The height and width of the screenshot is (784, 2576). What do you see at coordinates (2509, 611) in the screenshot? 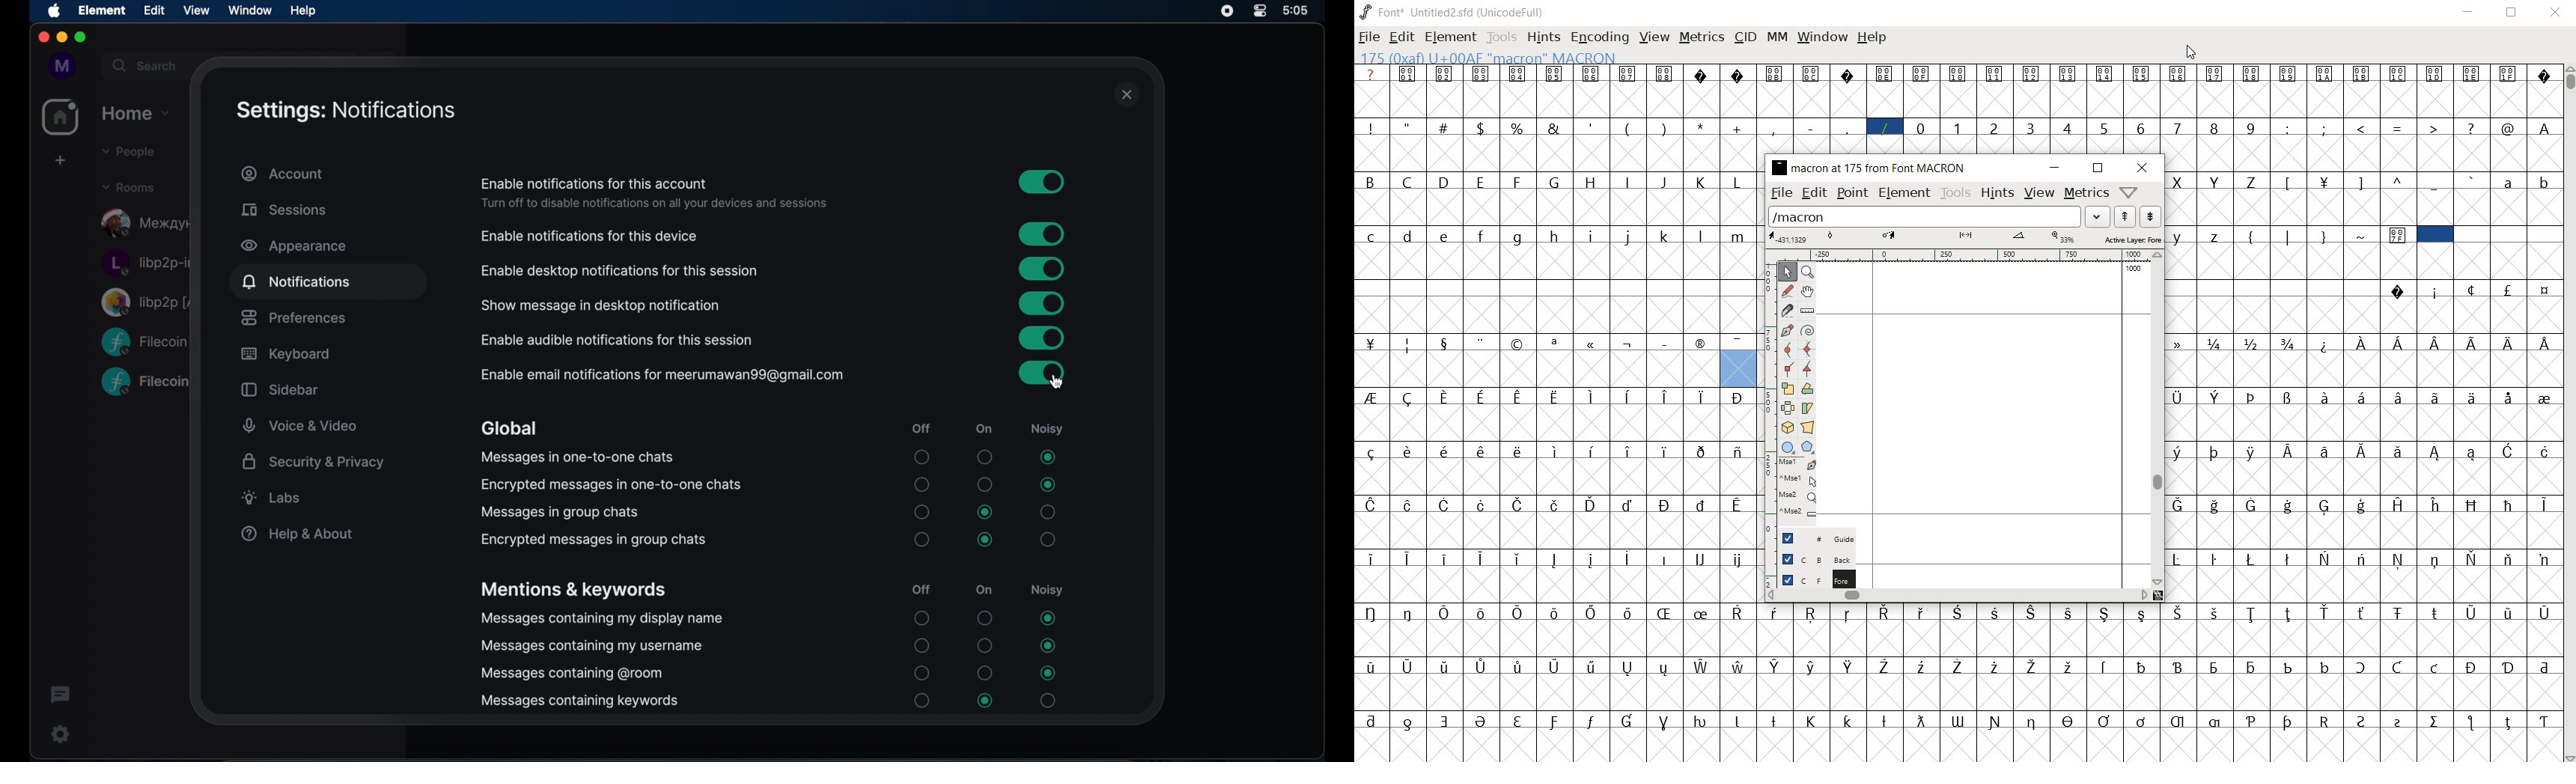
I see `Symbol` at bounding box center [2509, 611].